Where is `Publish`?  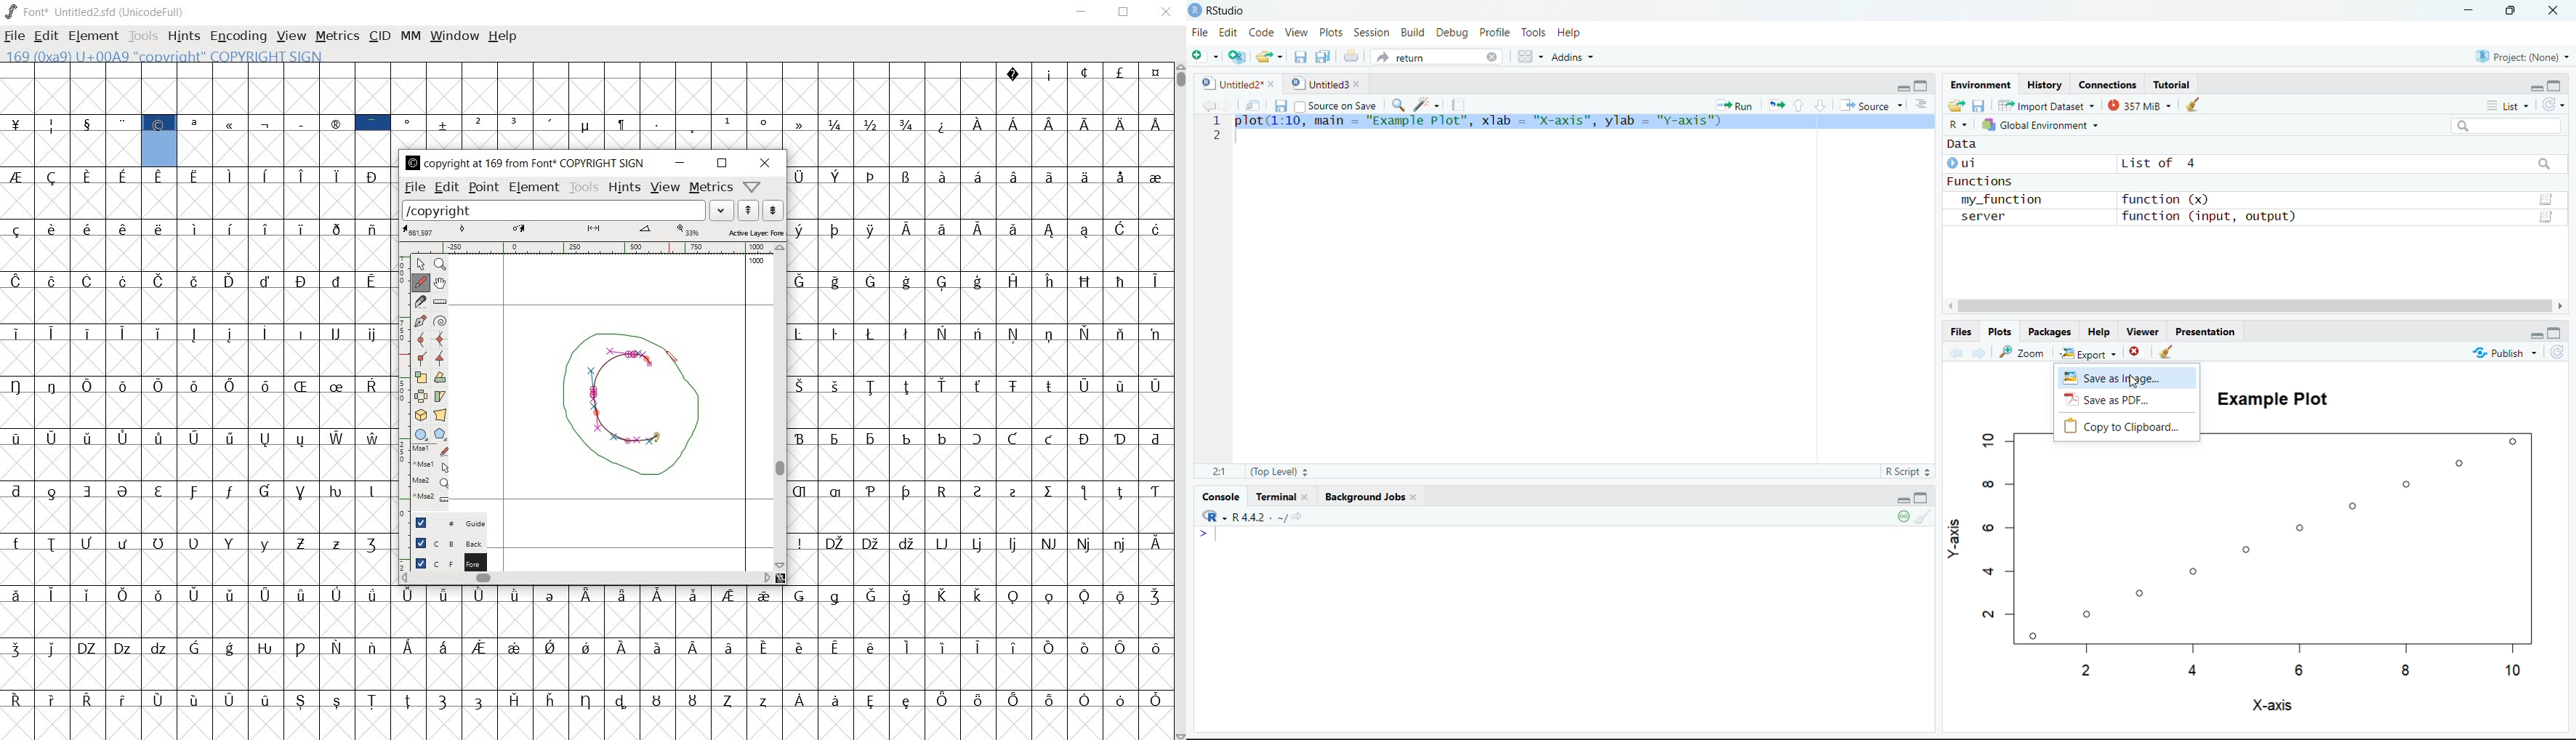 Publish is located at coordinates (2505, 351).